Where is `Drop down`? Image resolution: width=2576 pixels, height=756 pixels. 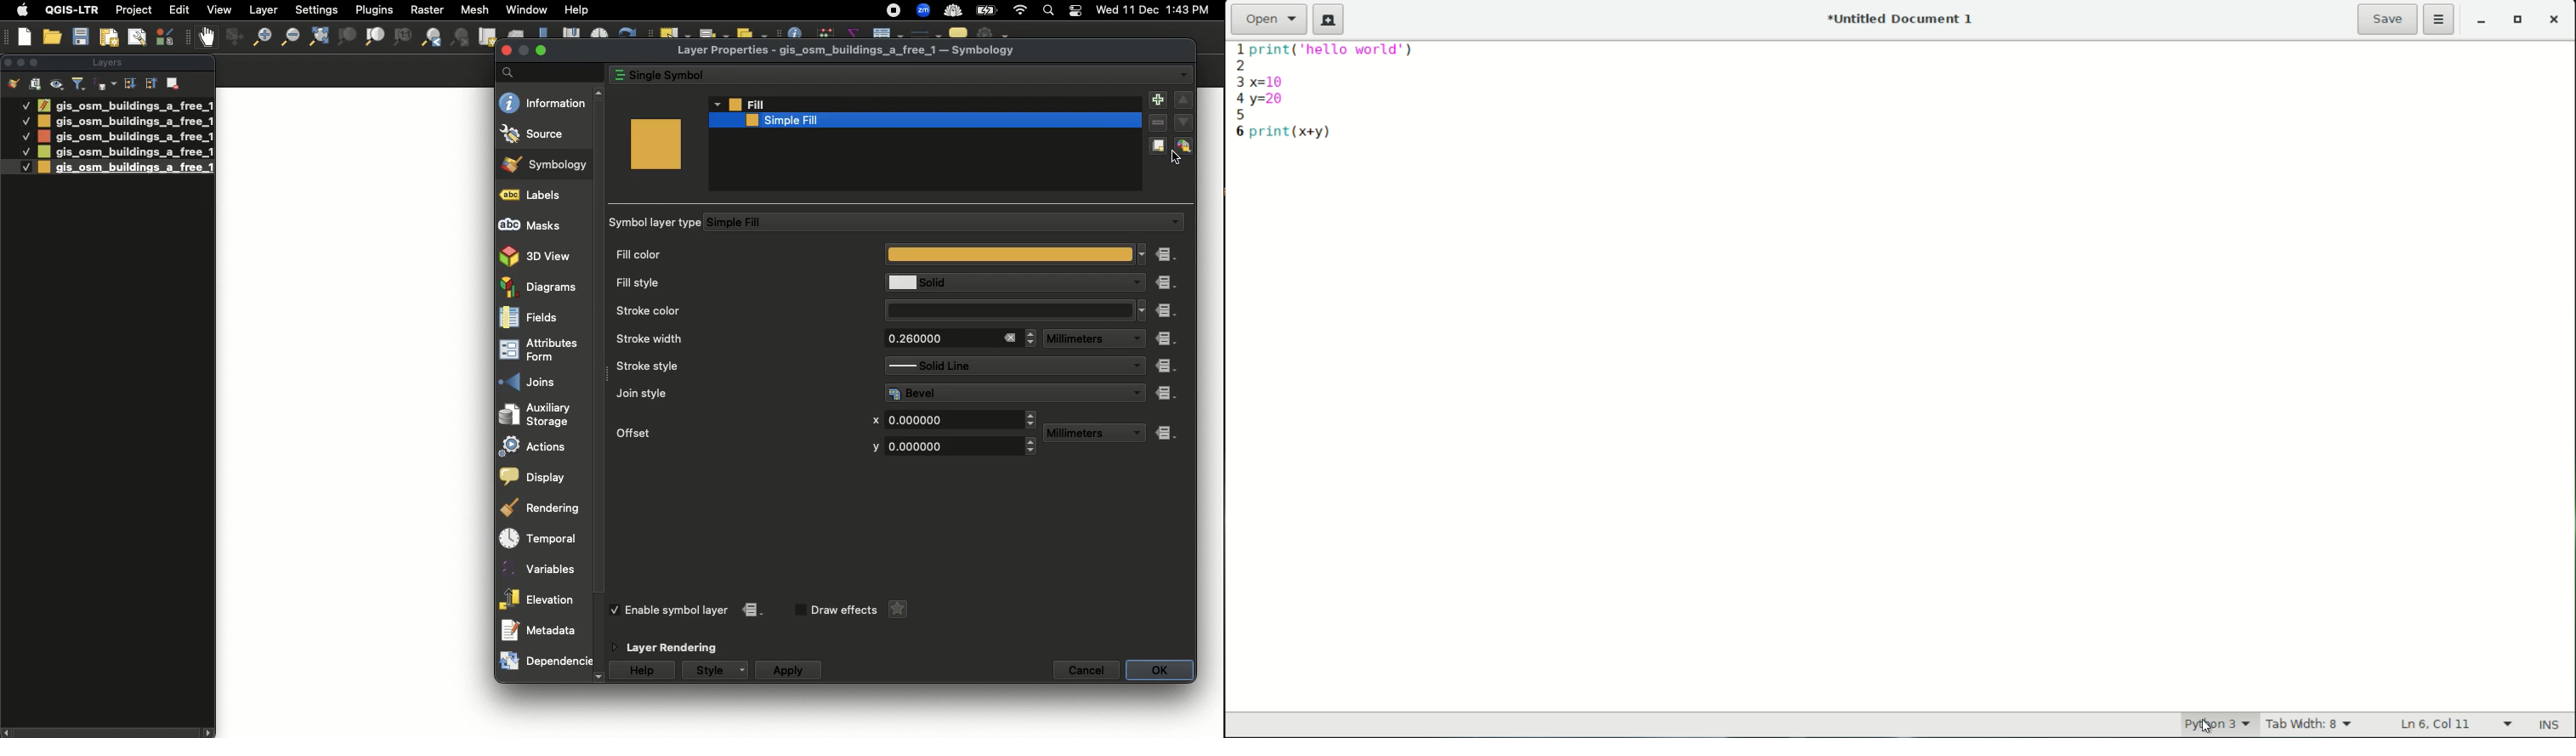
Drop down is located at coordinates (1138, 392).